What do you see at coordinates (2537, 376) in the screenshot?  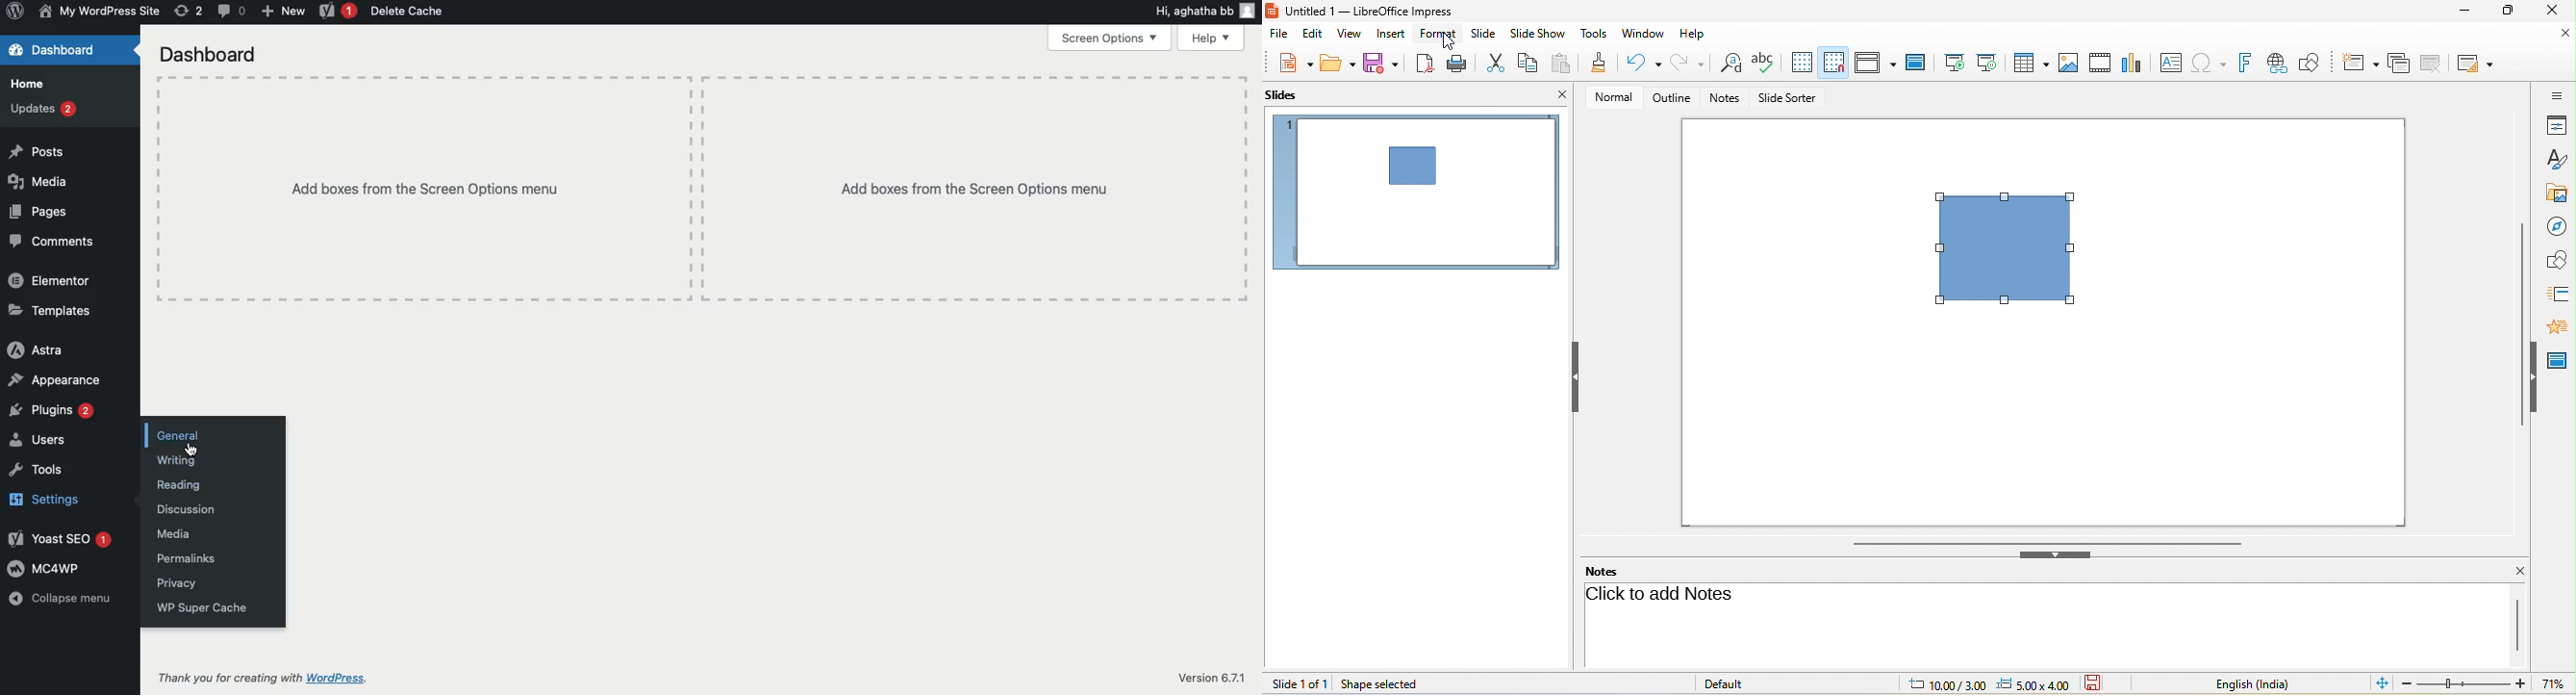 I see `hide` at bounding box center [2537, 376].